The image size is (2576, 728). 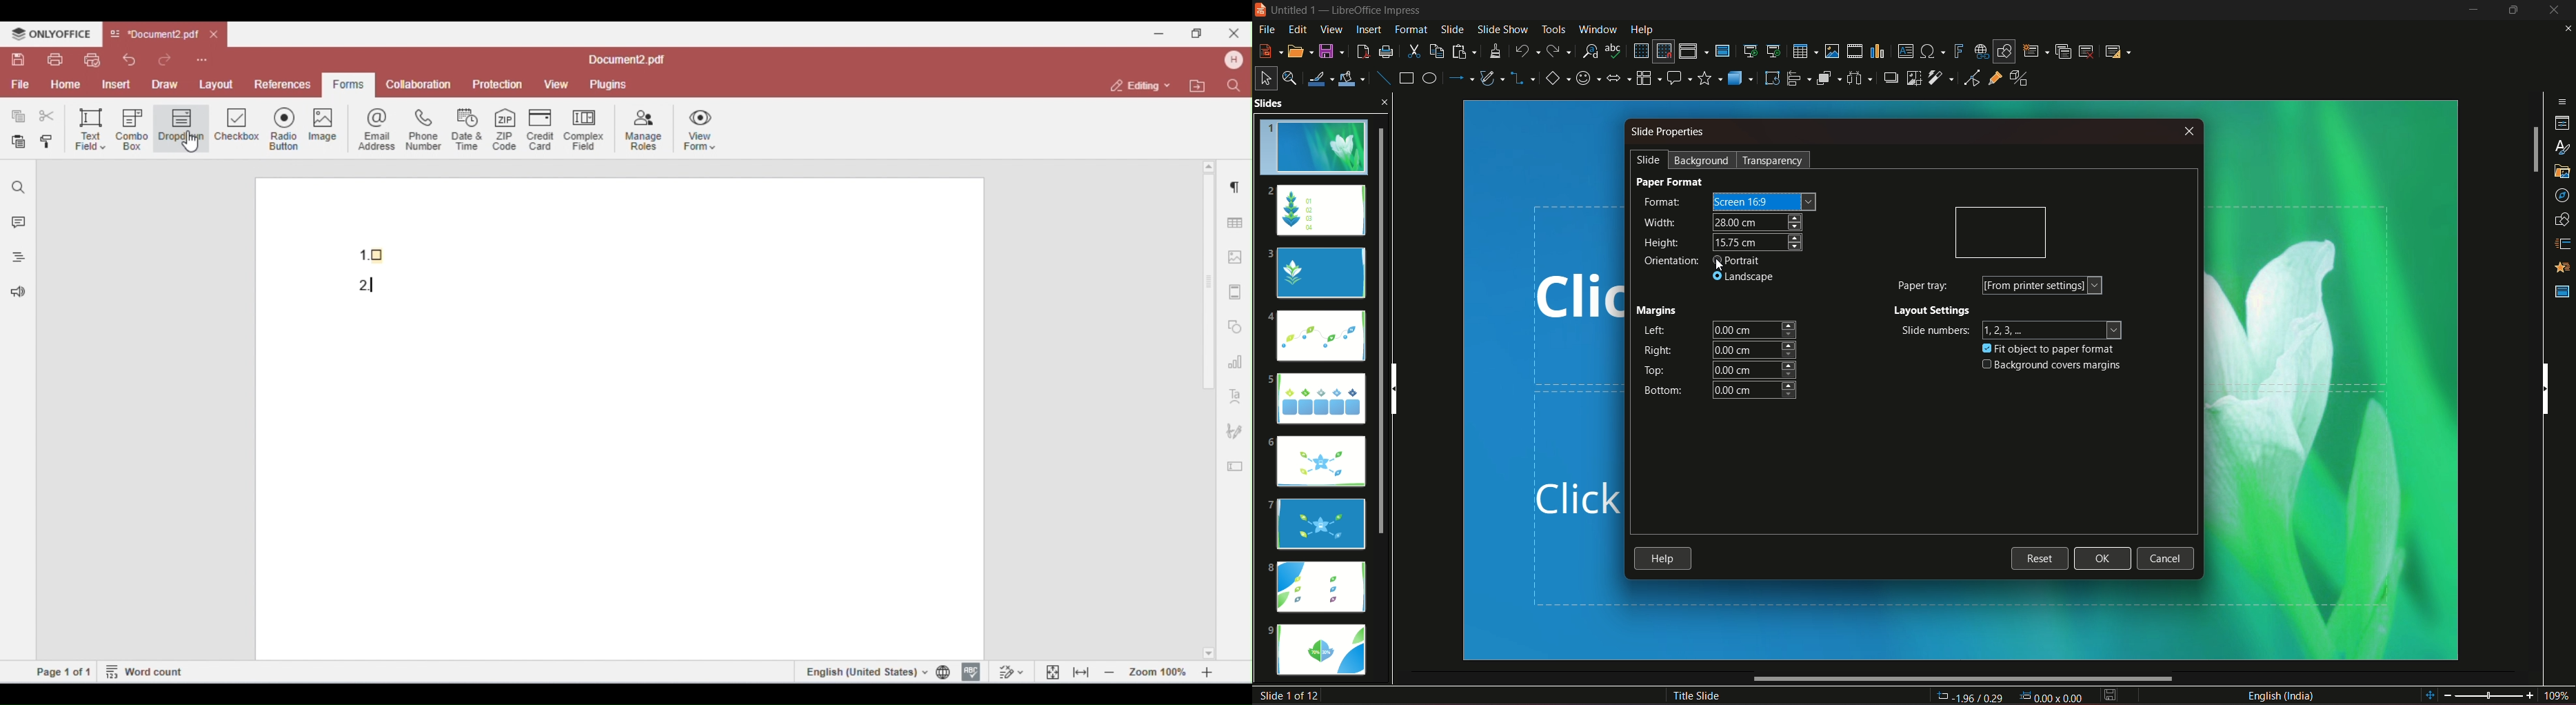 I want to click on background covers margins, so click(x=2049, y=366).